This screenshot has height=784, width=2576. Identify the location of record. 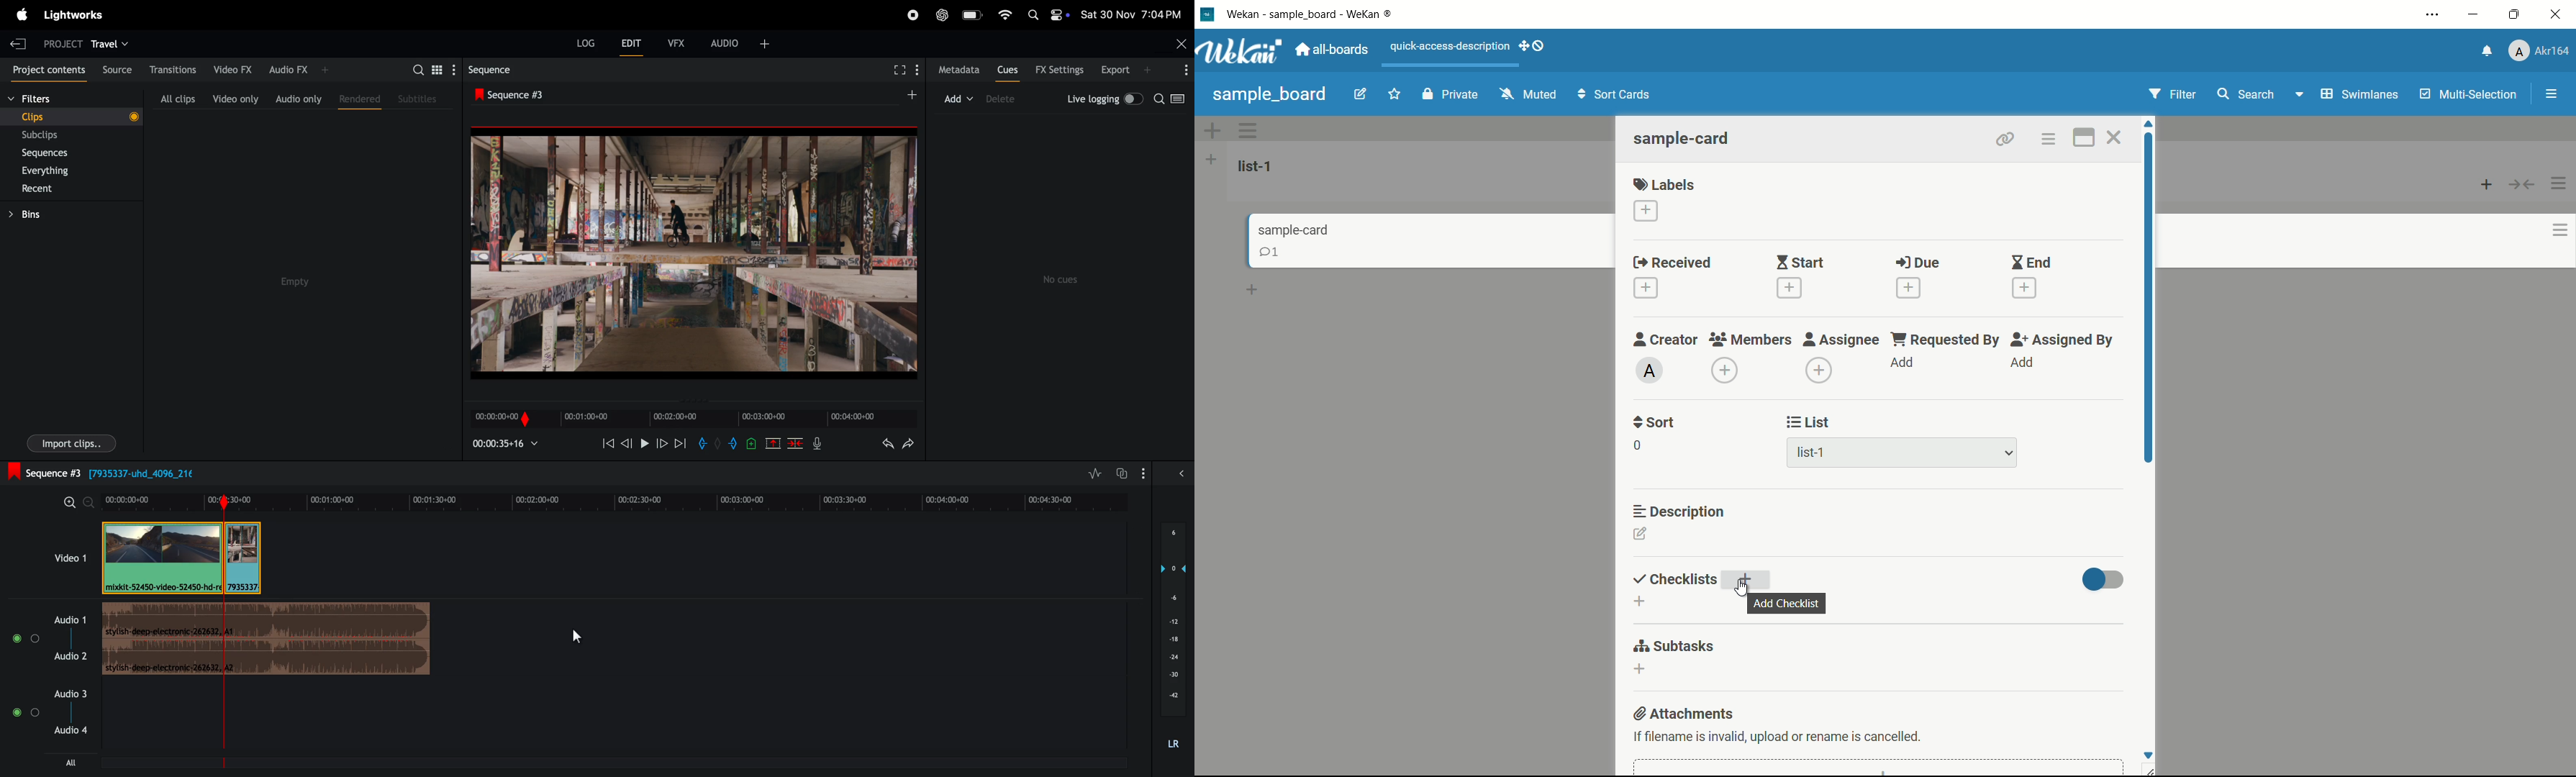
(911, 14).